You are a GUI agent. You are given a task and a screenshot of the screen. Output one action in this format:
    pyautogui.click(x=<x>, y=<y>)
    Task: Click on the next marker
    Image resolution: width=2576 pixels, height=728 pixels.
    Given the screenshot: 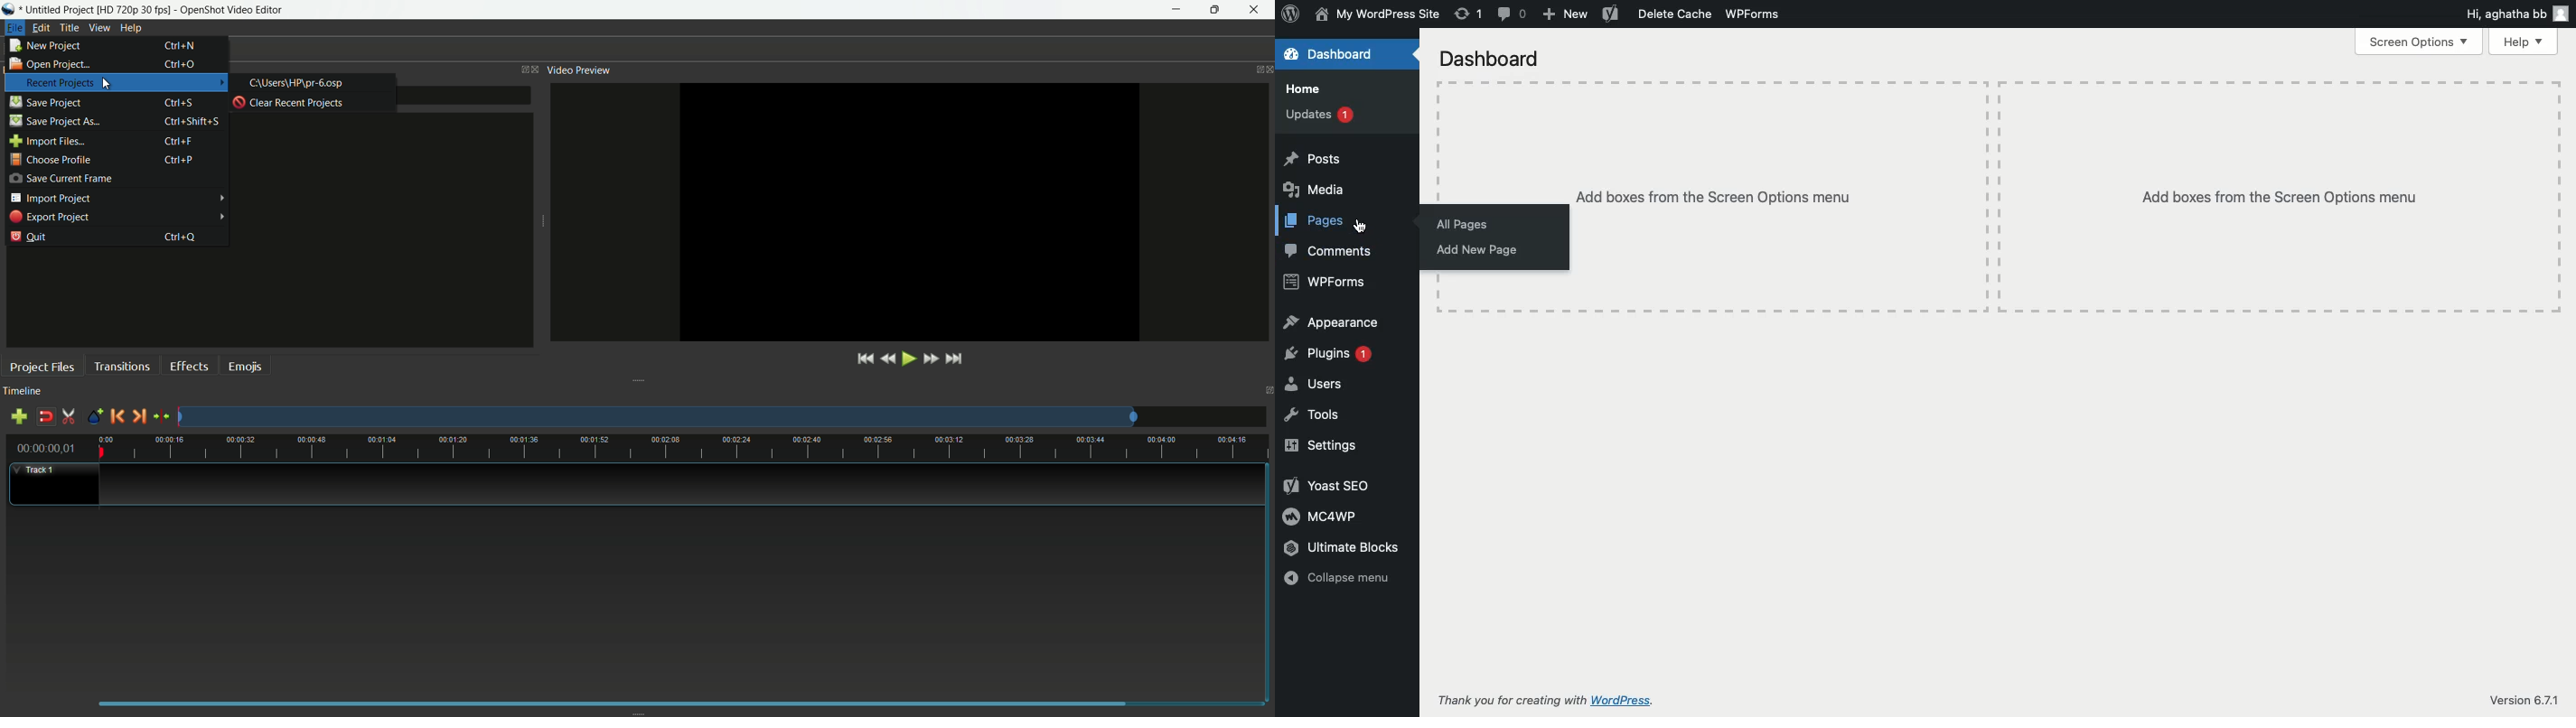 What is the action you would take?
    pyautogui.click(x=138, y=416)
    